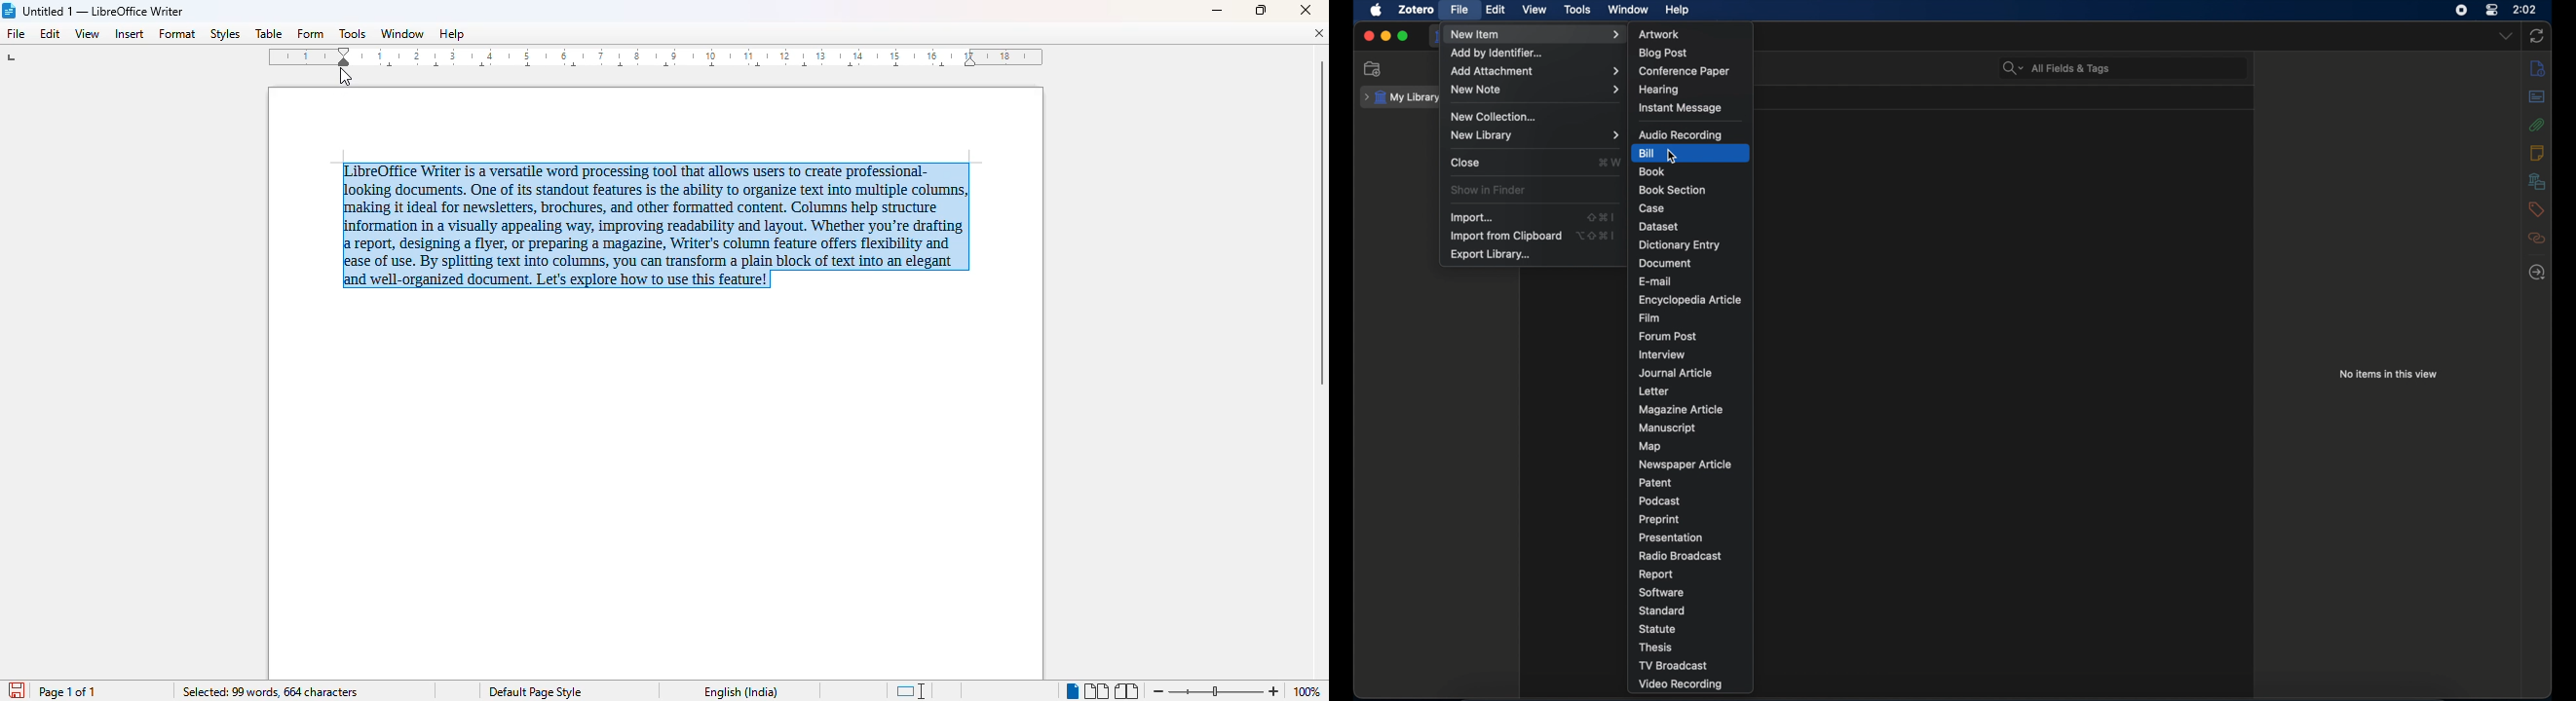  Describe the element at coordinates (1657, 628) in the screenshot. I see `statue` at that location.